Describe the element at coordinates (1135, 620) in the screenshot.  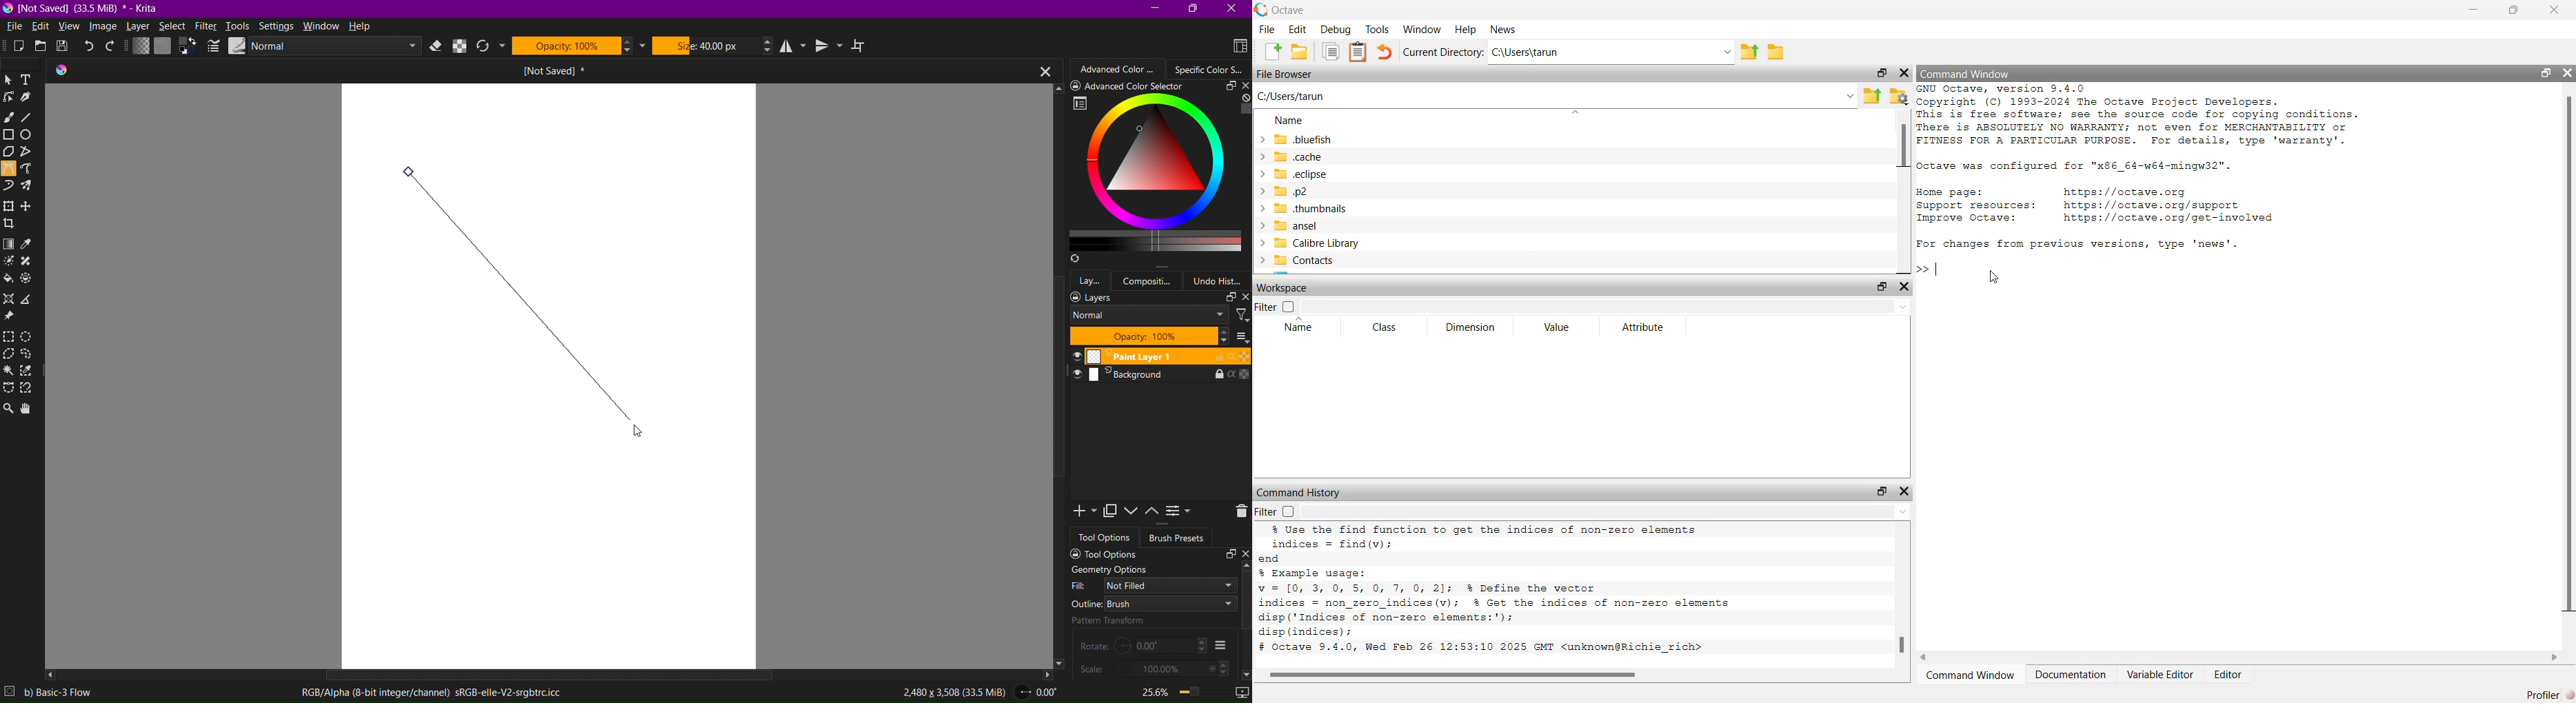
I see `Pattern Transform` at that location.